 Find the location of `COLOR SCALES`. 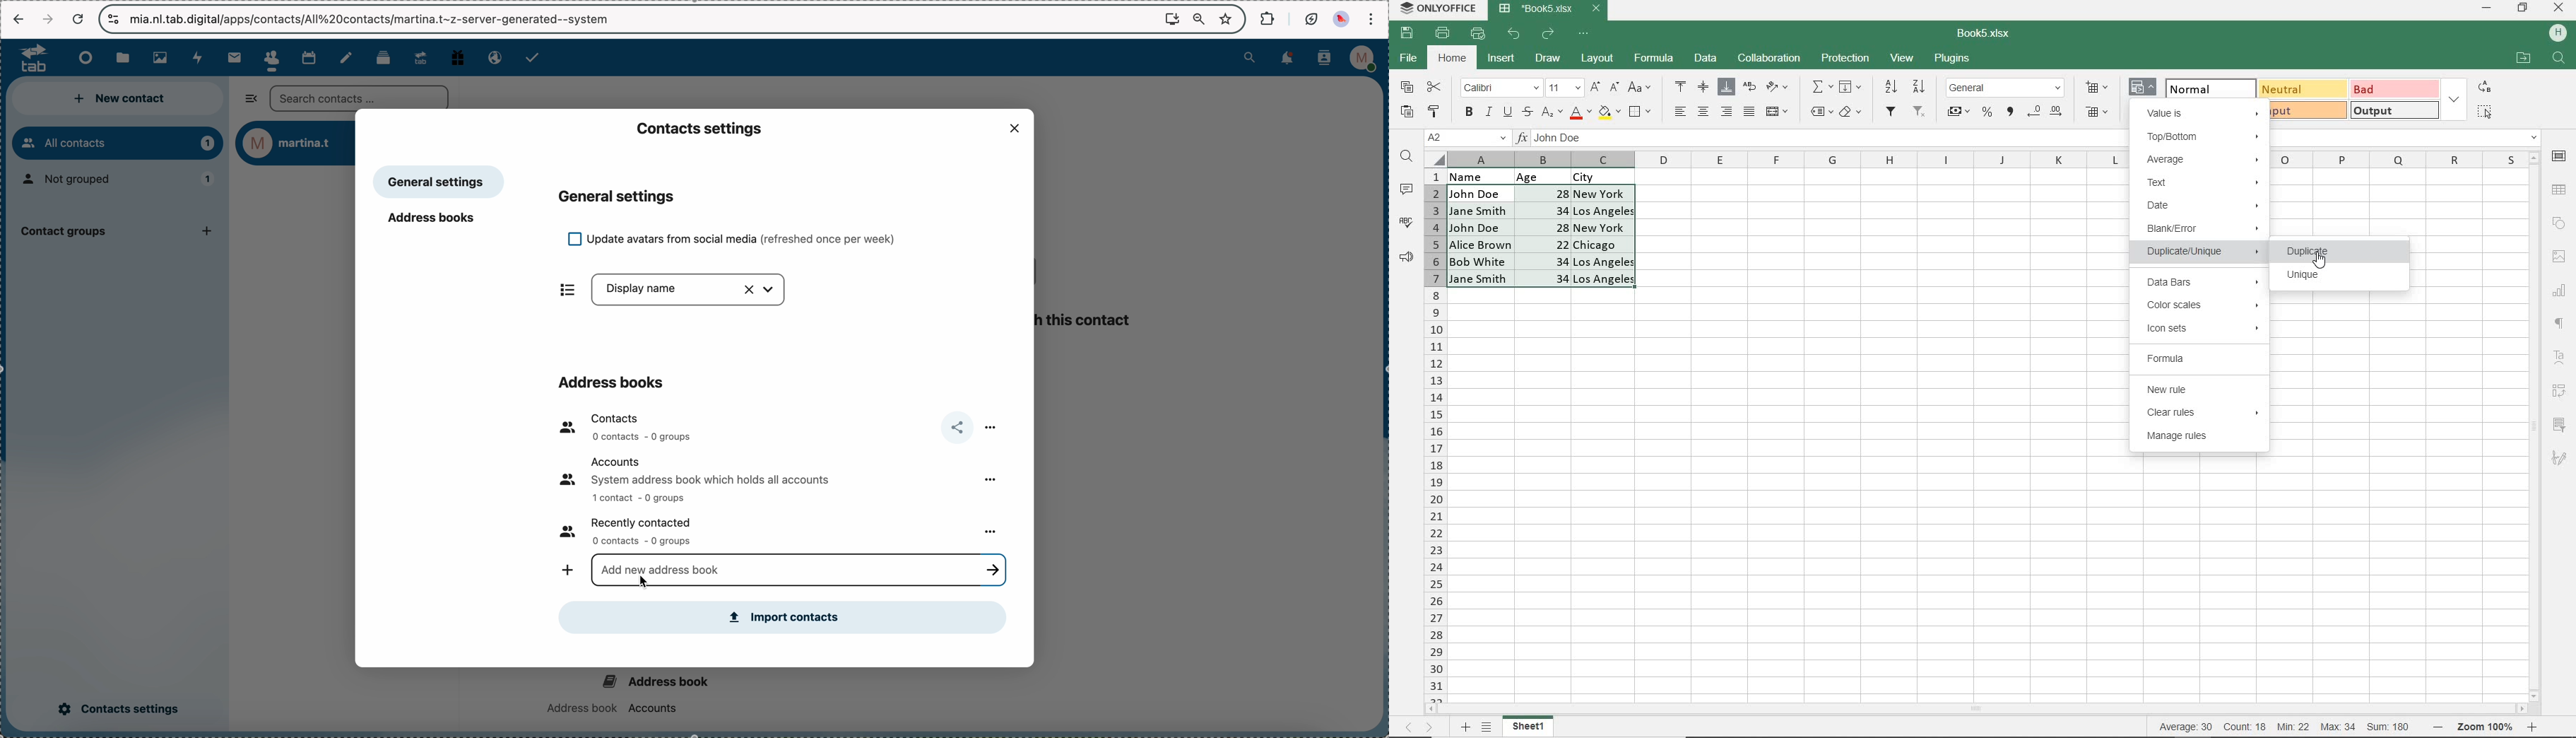

COLOR SCALES is located at coordinates (2203, 305).